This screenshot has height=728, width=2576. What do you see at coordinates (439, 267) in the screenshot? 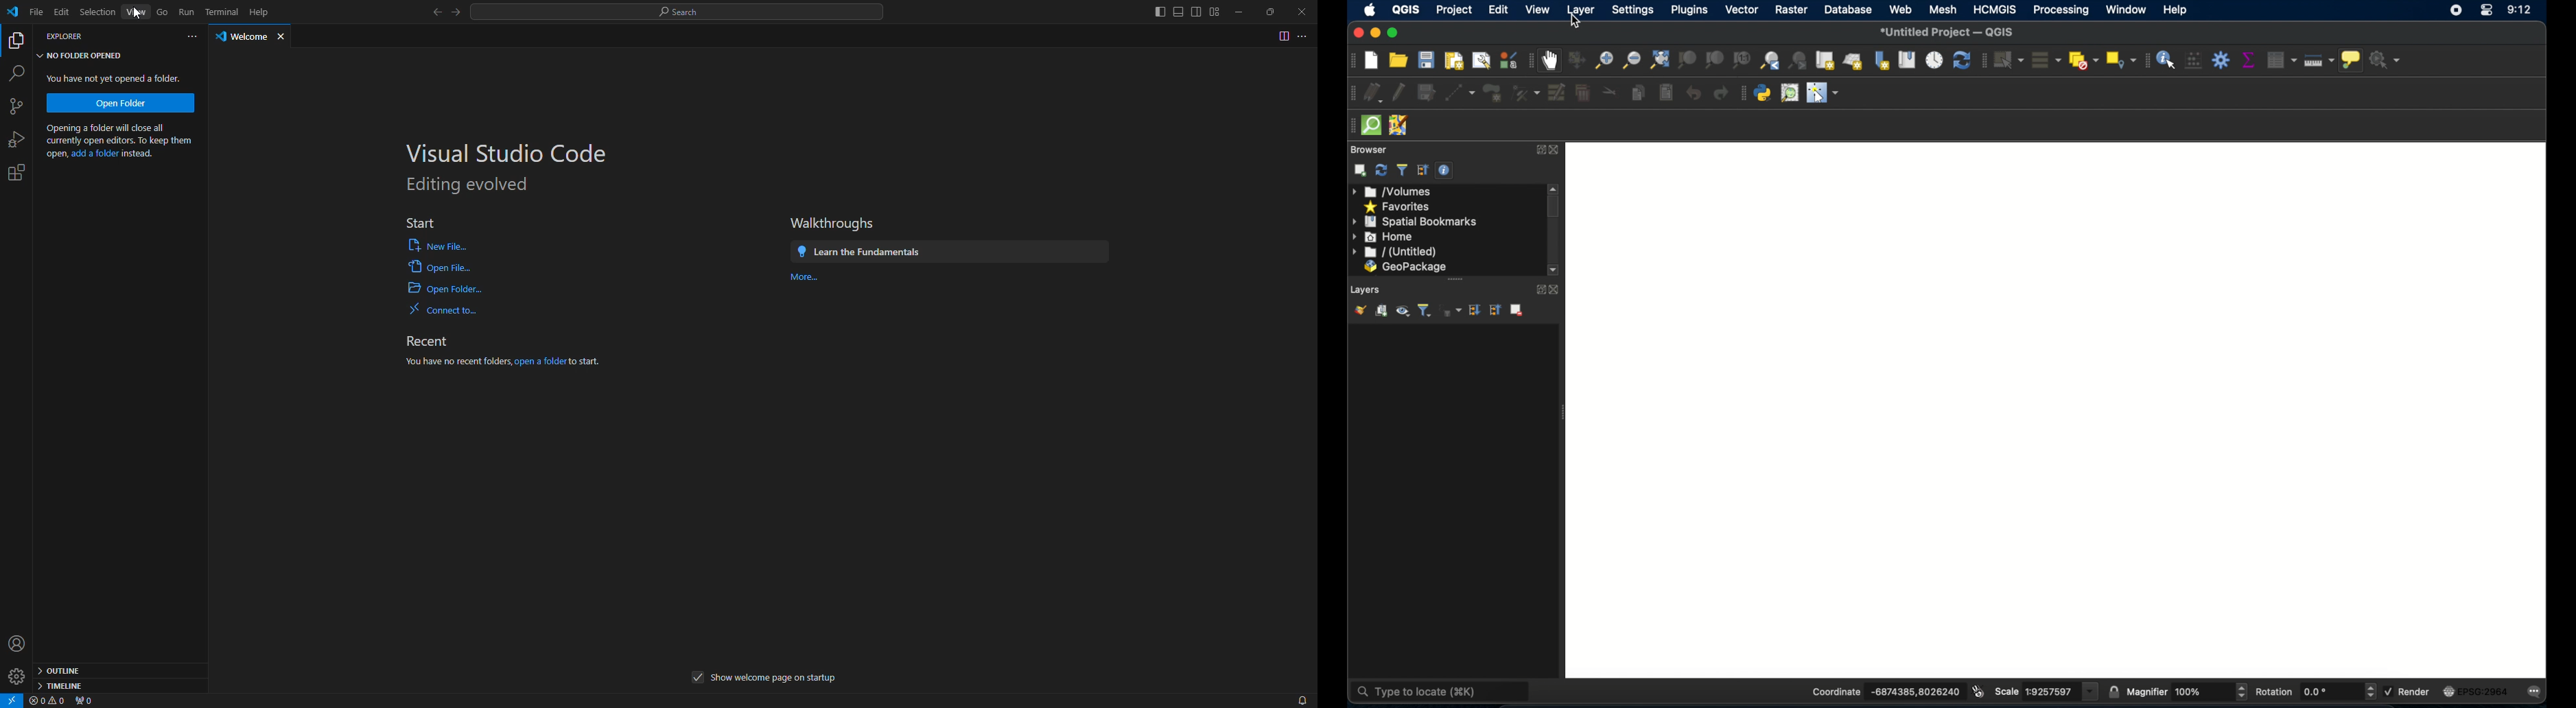
I see `Open File` at bounding box center [439, 267].